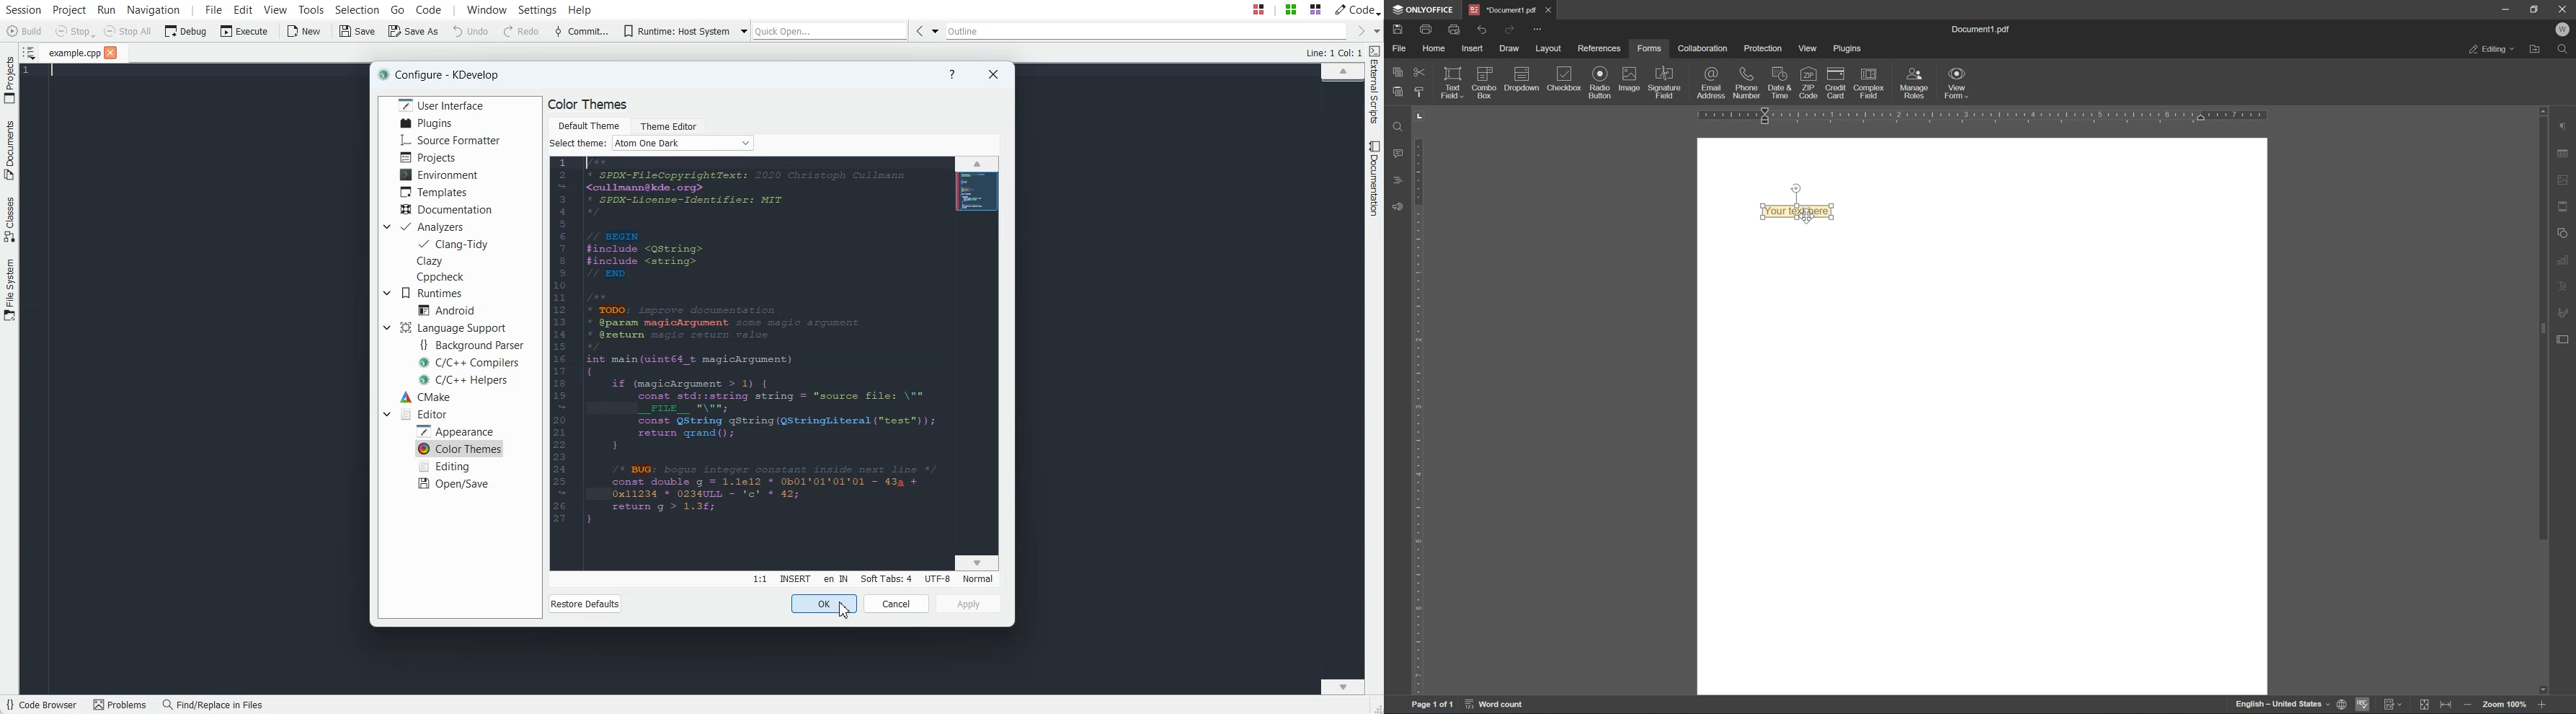 The width and height of the screenshot is (2576, 728). I want to click on combo box, so click(1485, 82).